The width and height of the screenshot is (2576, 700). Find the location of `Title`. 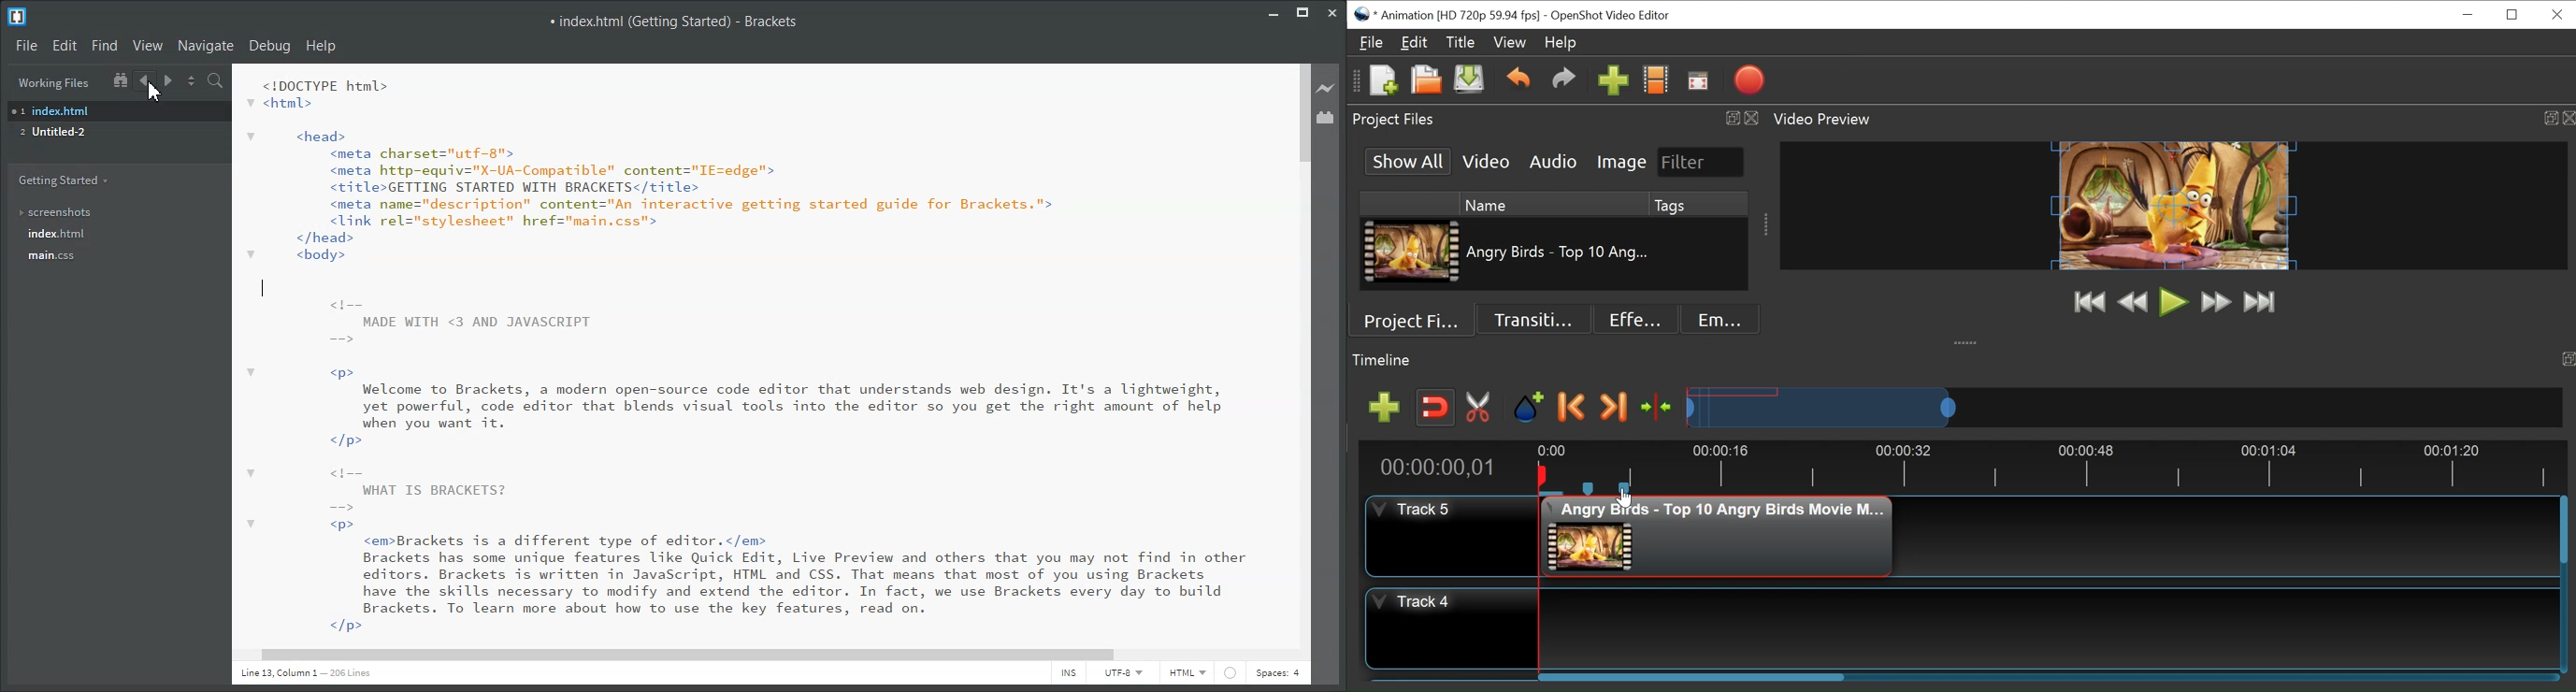

Title is located at coordinates (1461, 42).